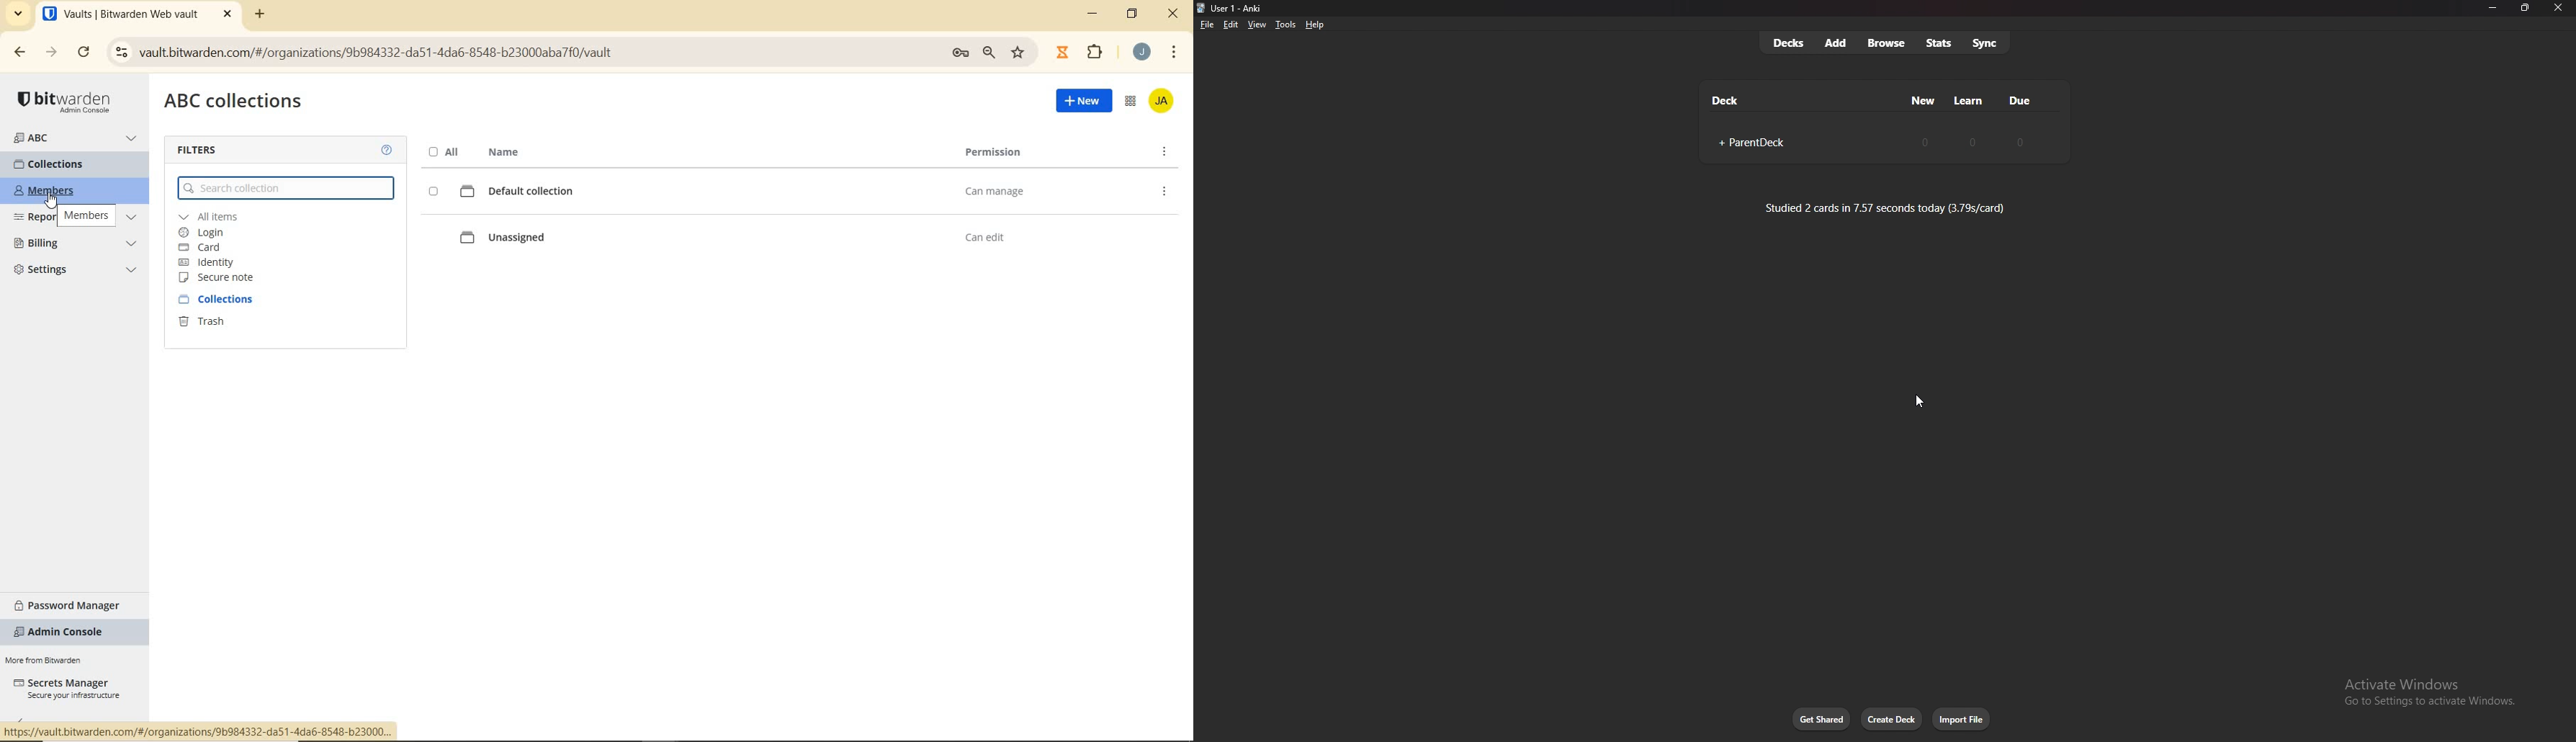  Describe the element at coordinates (139, 16) in the screenshot. I see `BITWARDEN WEB VAULT` at that location.